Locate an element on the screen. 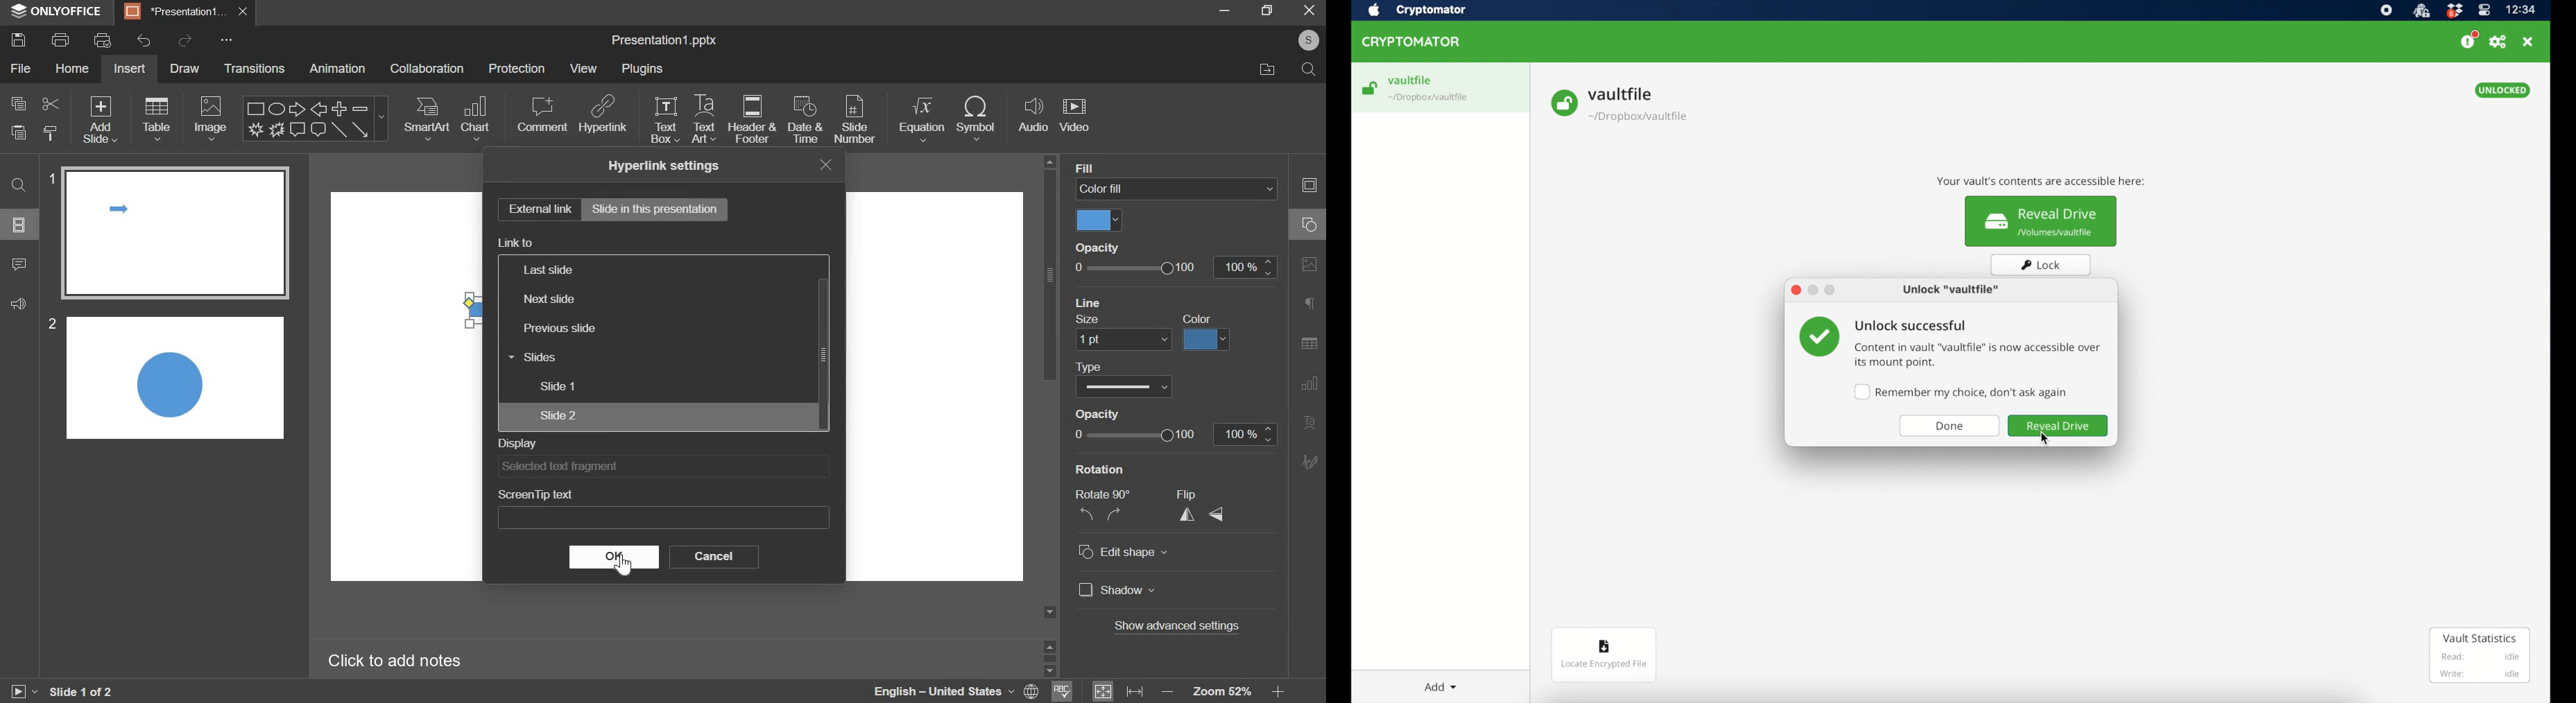 This screenshot has height=728, width=2576. maximize is located at coordinates (1267, 10).